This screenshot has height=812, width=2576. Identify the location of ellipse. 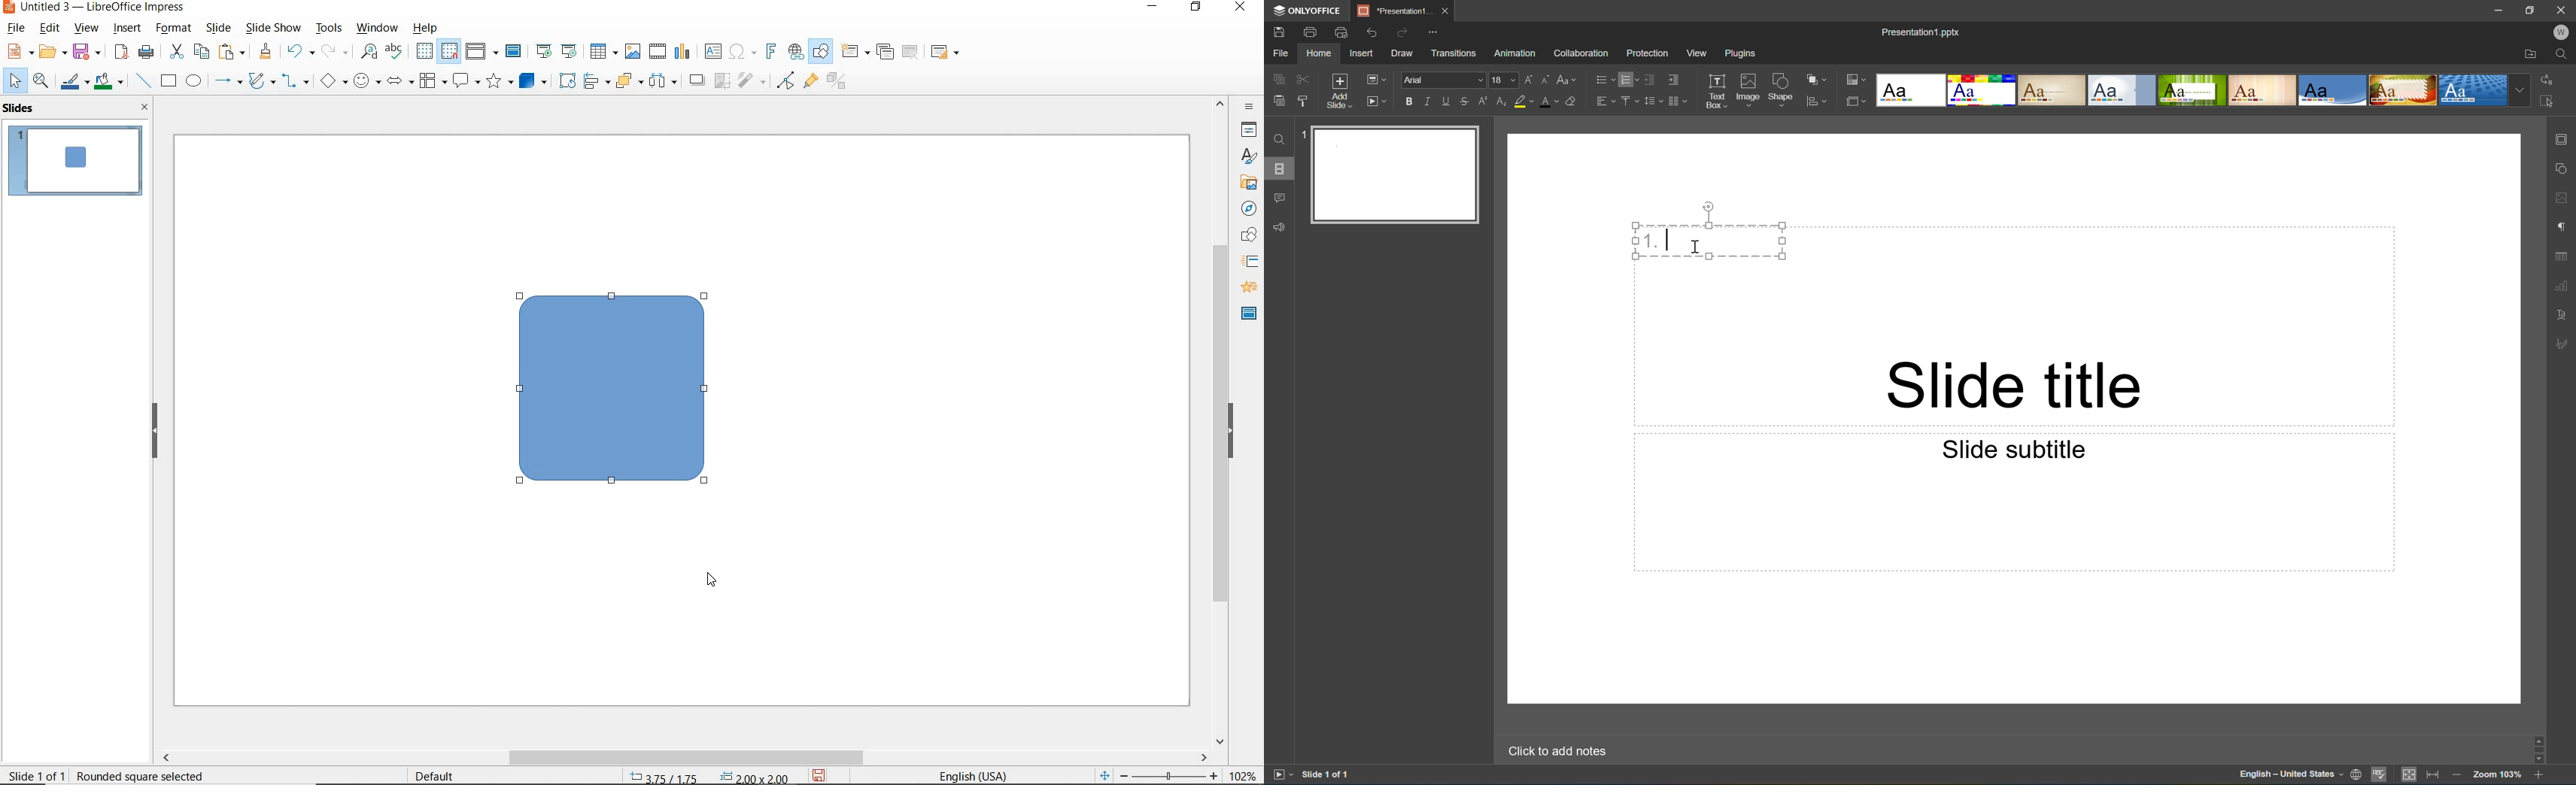
(194, 80).